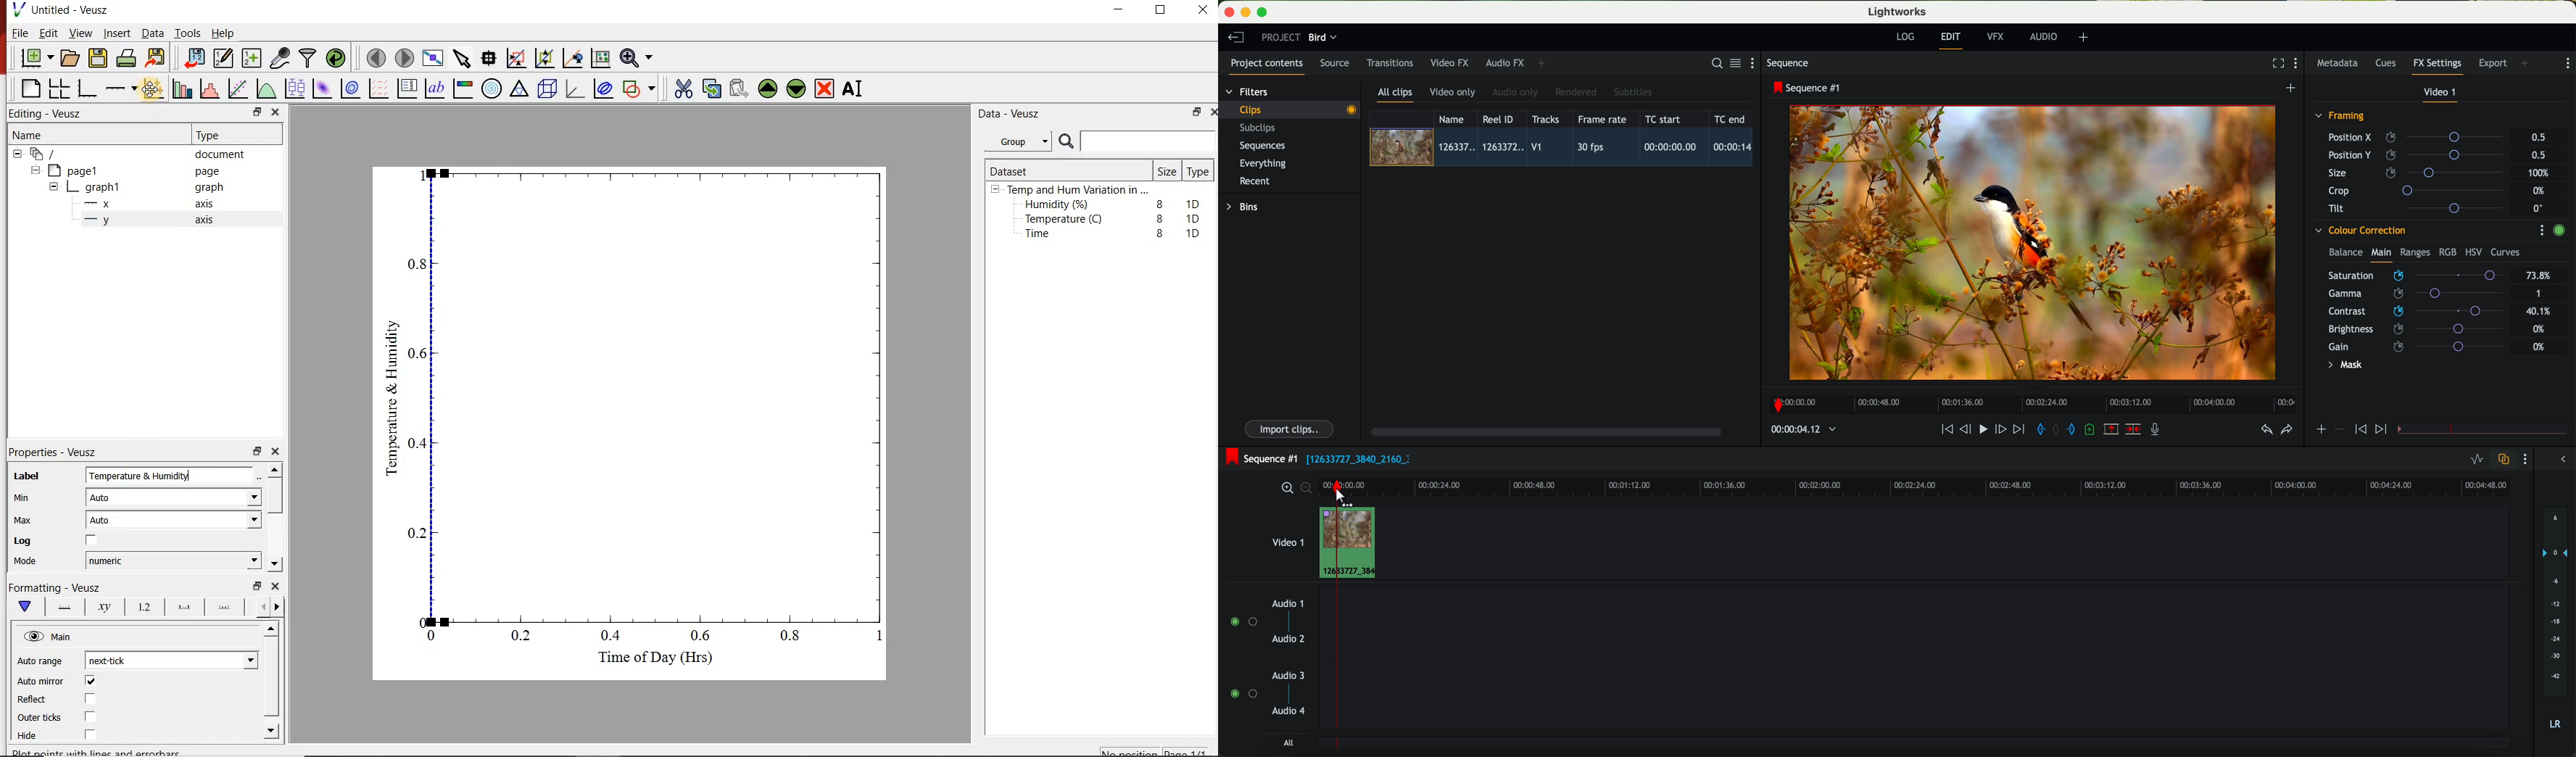  Describe the element at coordinates (72, 639) in the screenshot. I see `Main` at that location.